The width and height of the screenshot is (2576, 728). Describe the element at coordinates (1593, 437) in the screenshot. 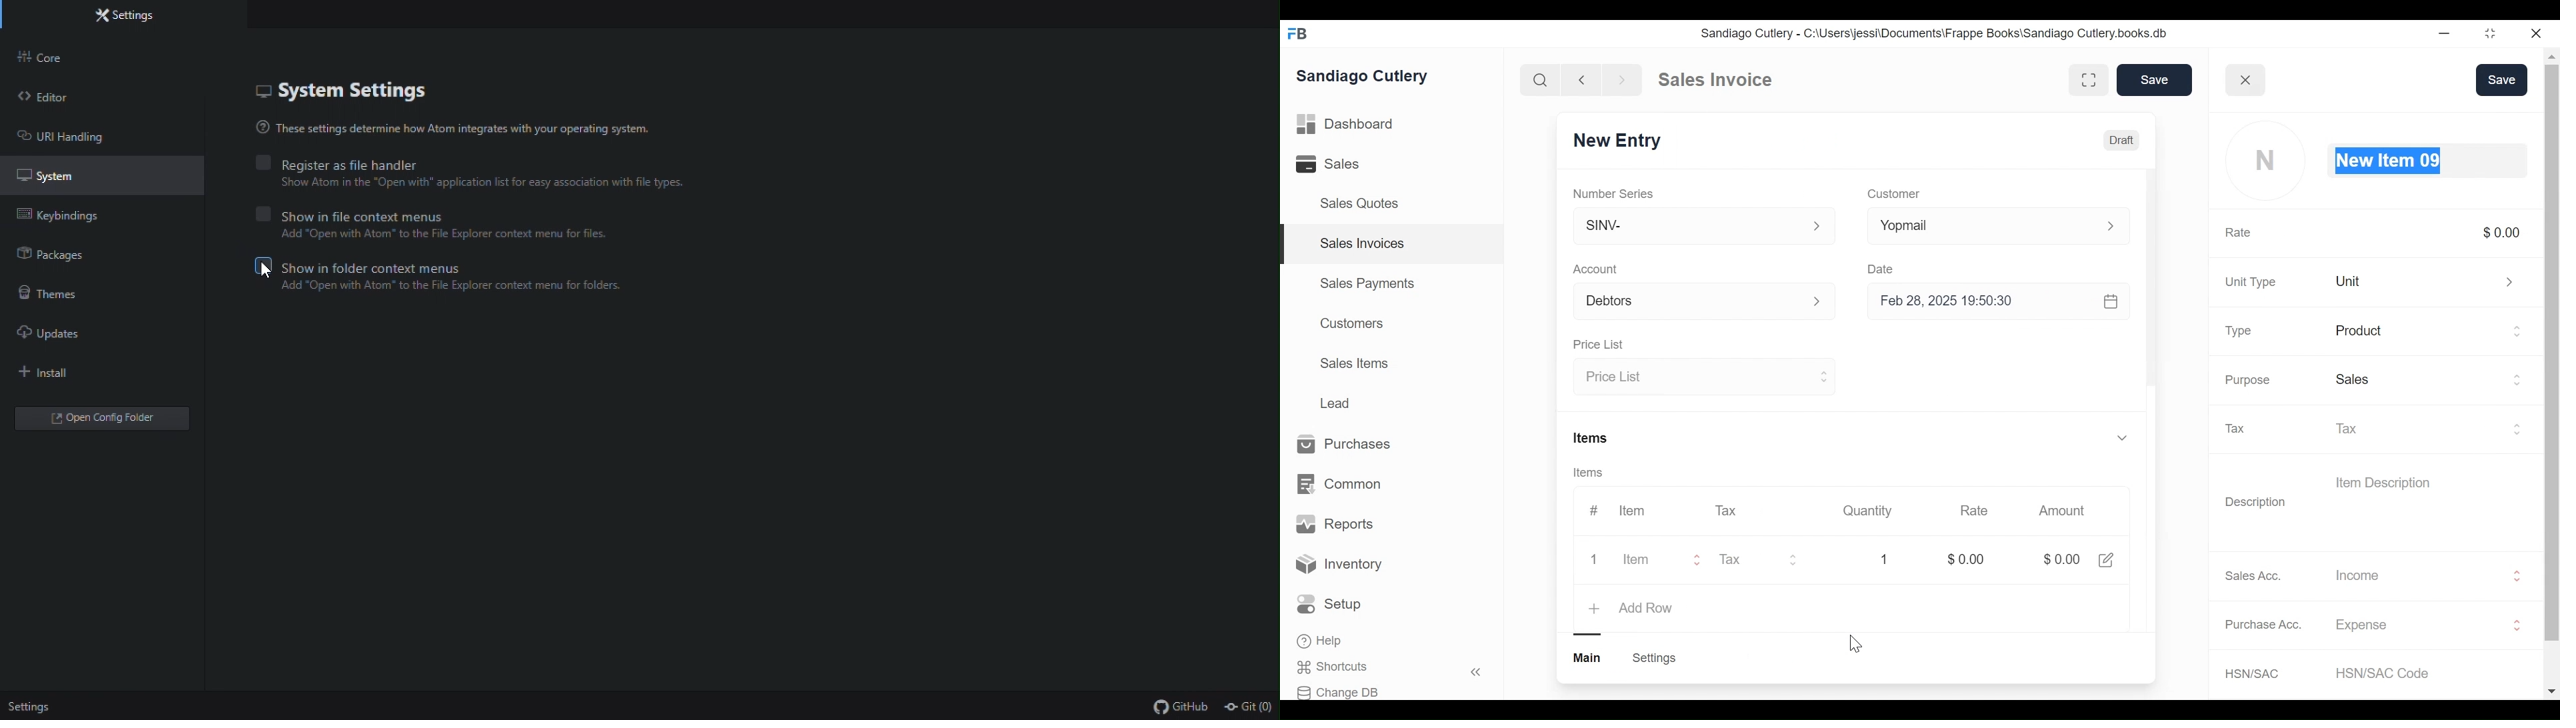

I see `Items` at that location.